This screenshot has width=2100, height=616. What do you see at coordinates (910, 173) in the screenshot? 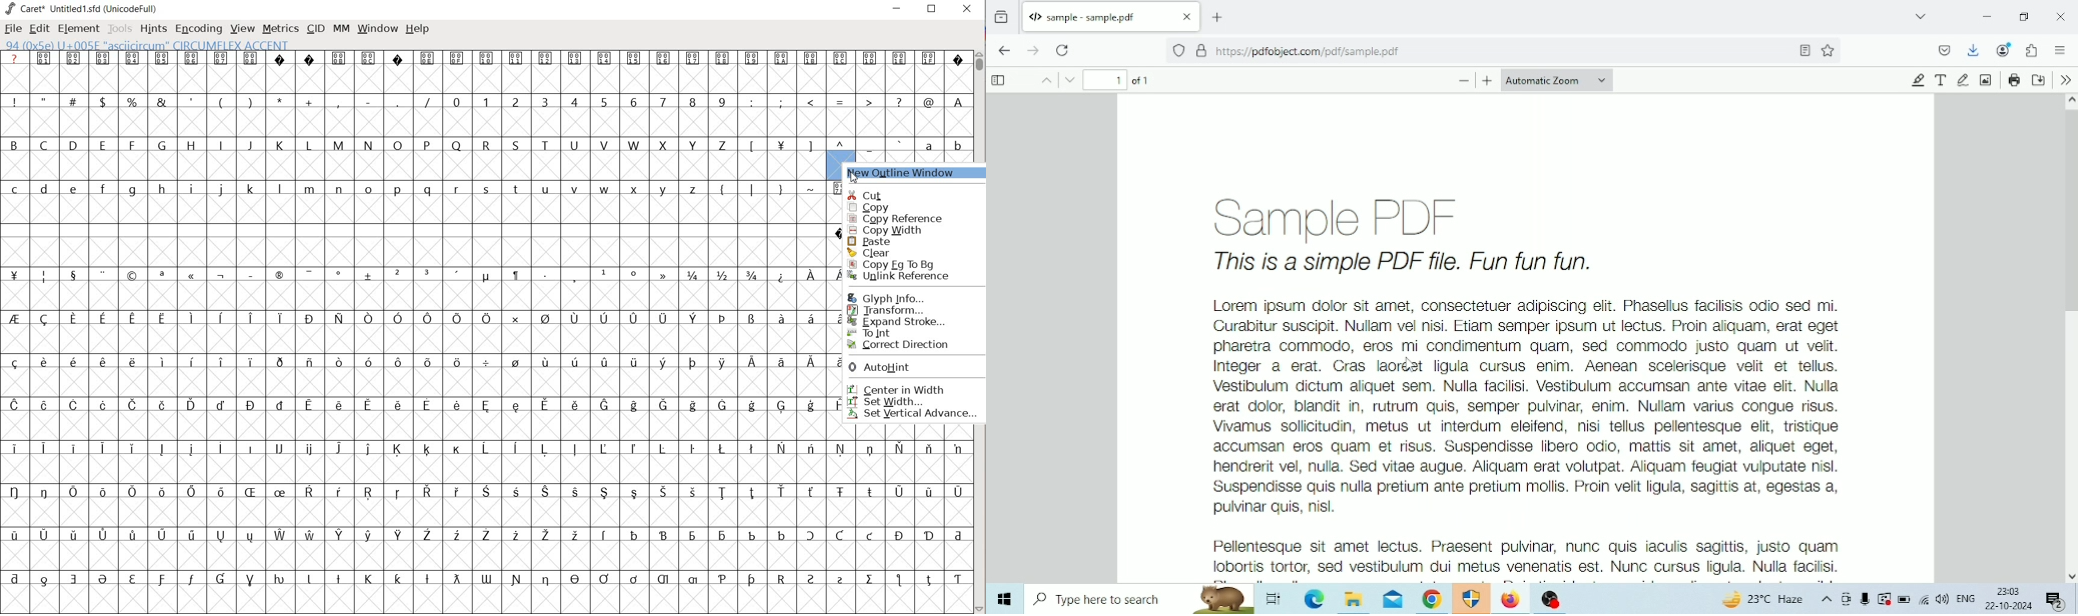
I see `new outline window` at bounding box center [910, 173].